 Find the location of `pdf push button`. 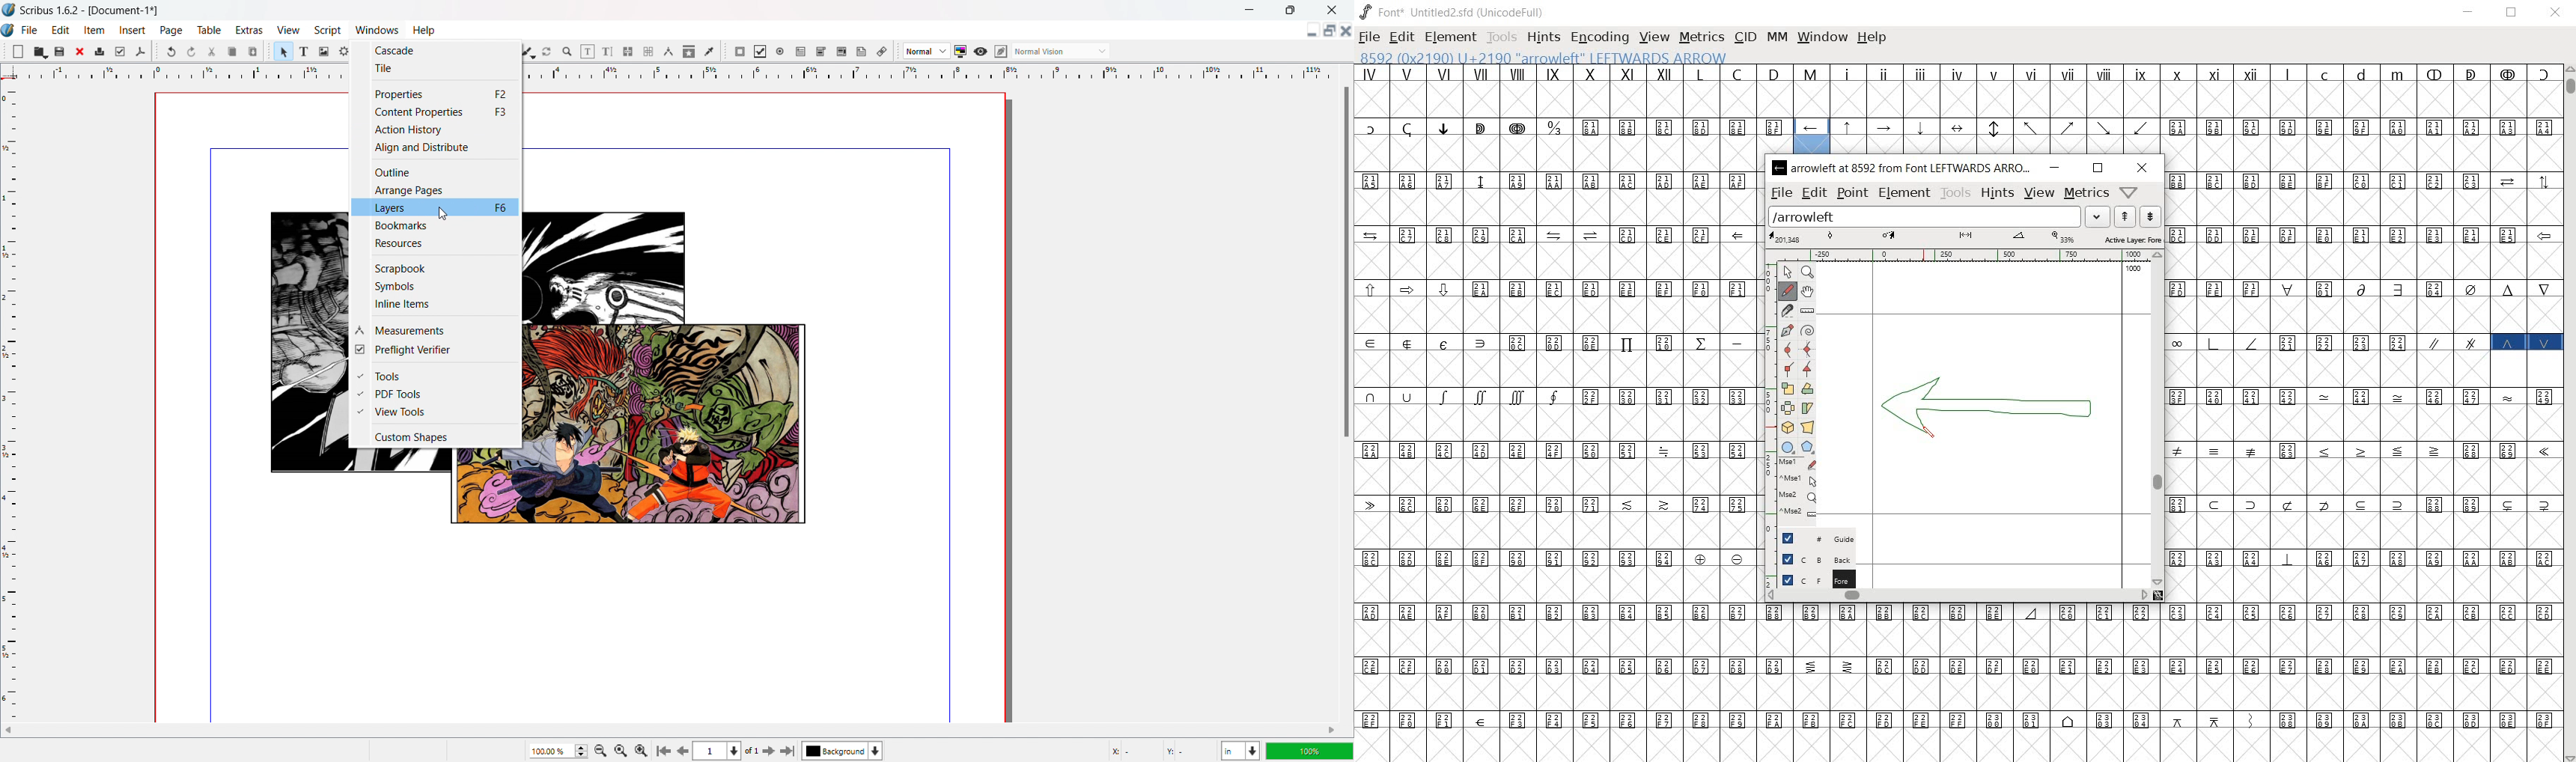

pdf push button is located at coordinates (740, 52).